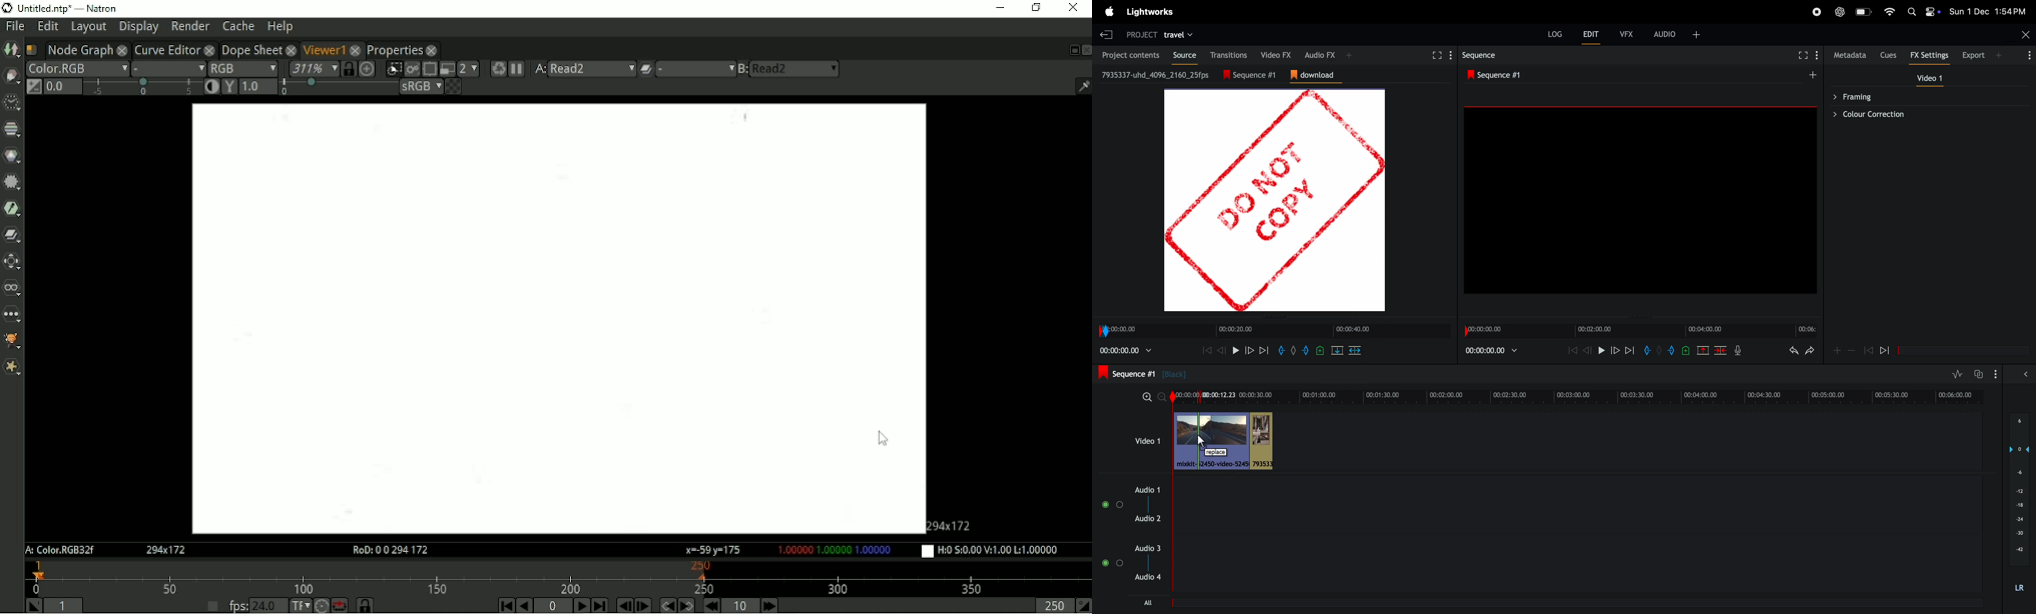 Image resolution: width=2044 pixels, height=616 pixels. What do you see at coordinates (11, 315) in the screenshot?
I see `Other` at bounding box center [11, 315].